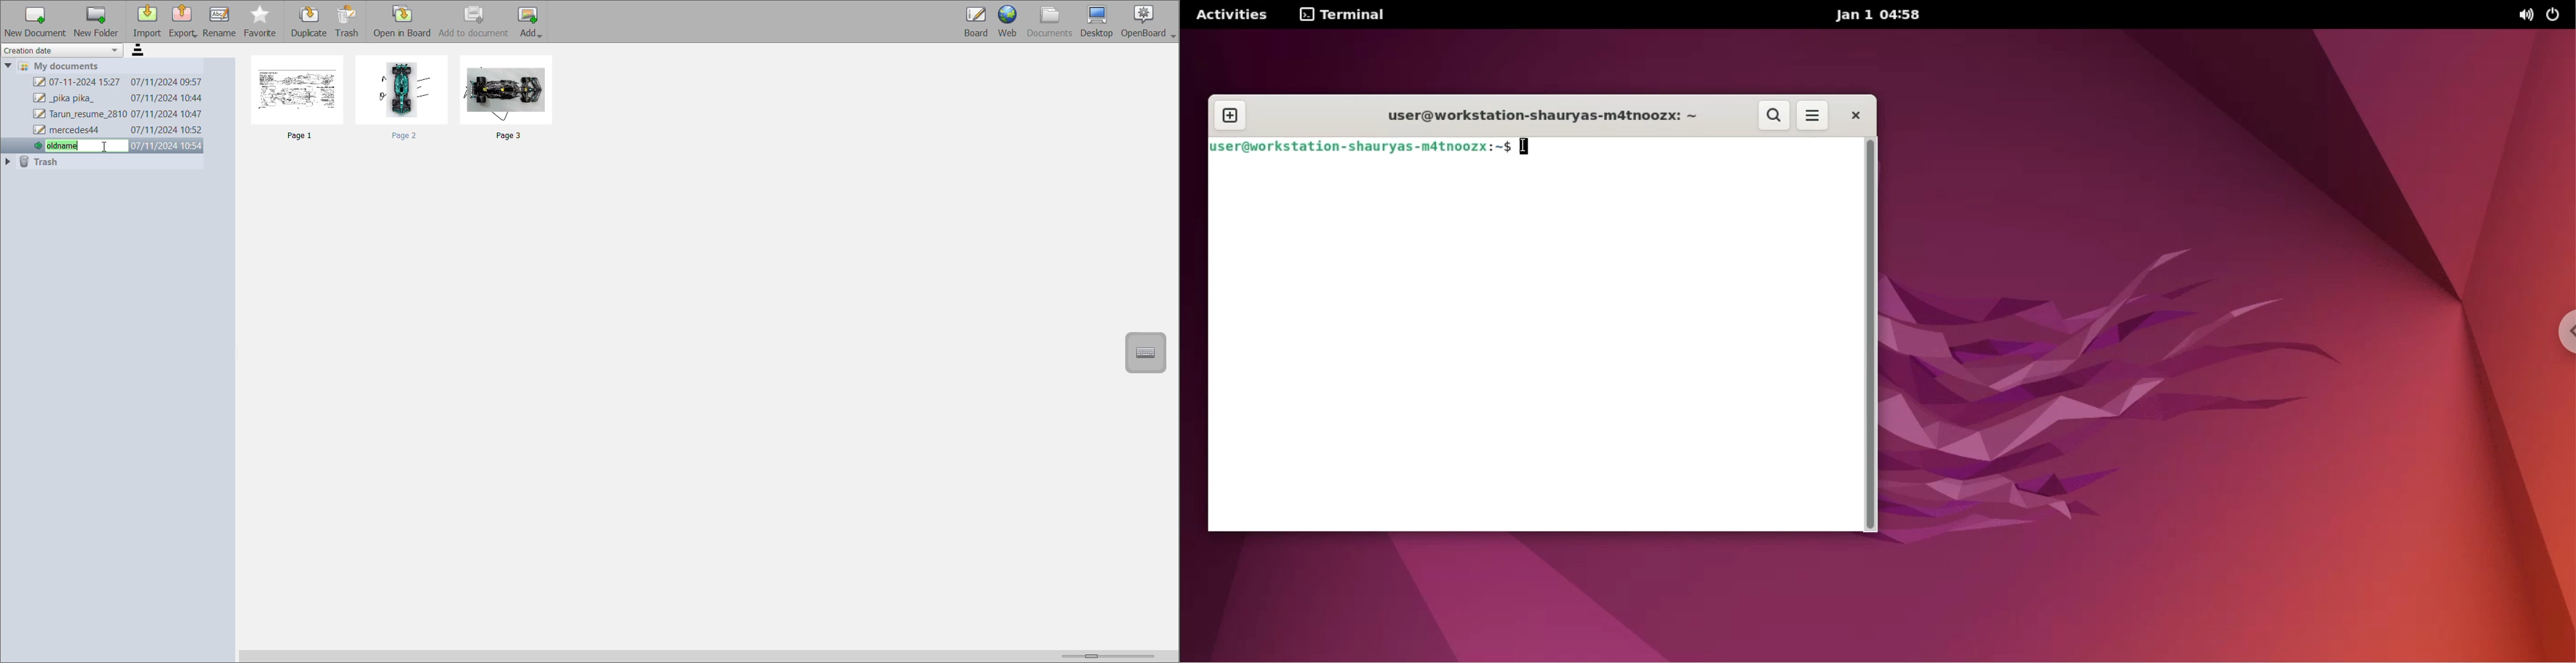  Describe the element at coordinates (974, 21) in the screenshot. I see `board` at that location.